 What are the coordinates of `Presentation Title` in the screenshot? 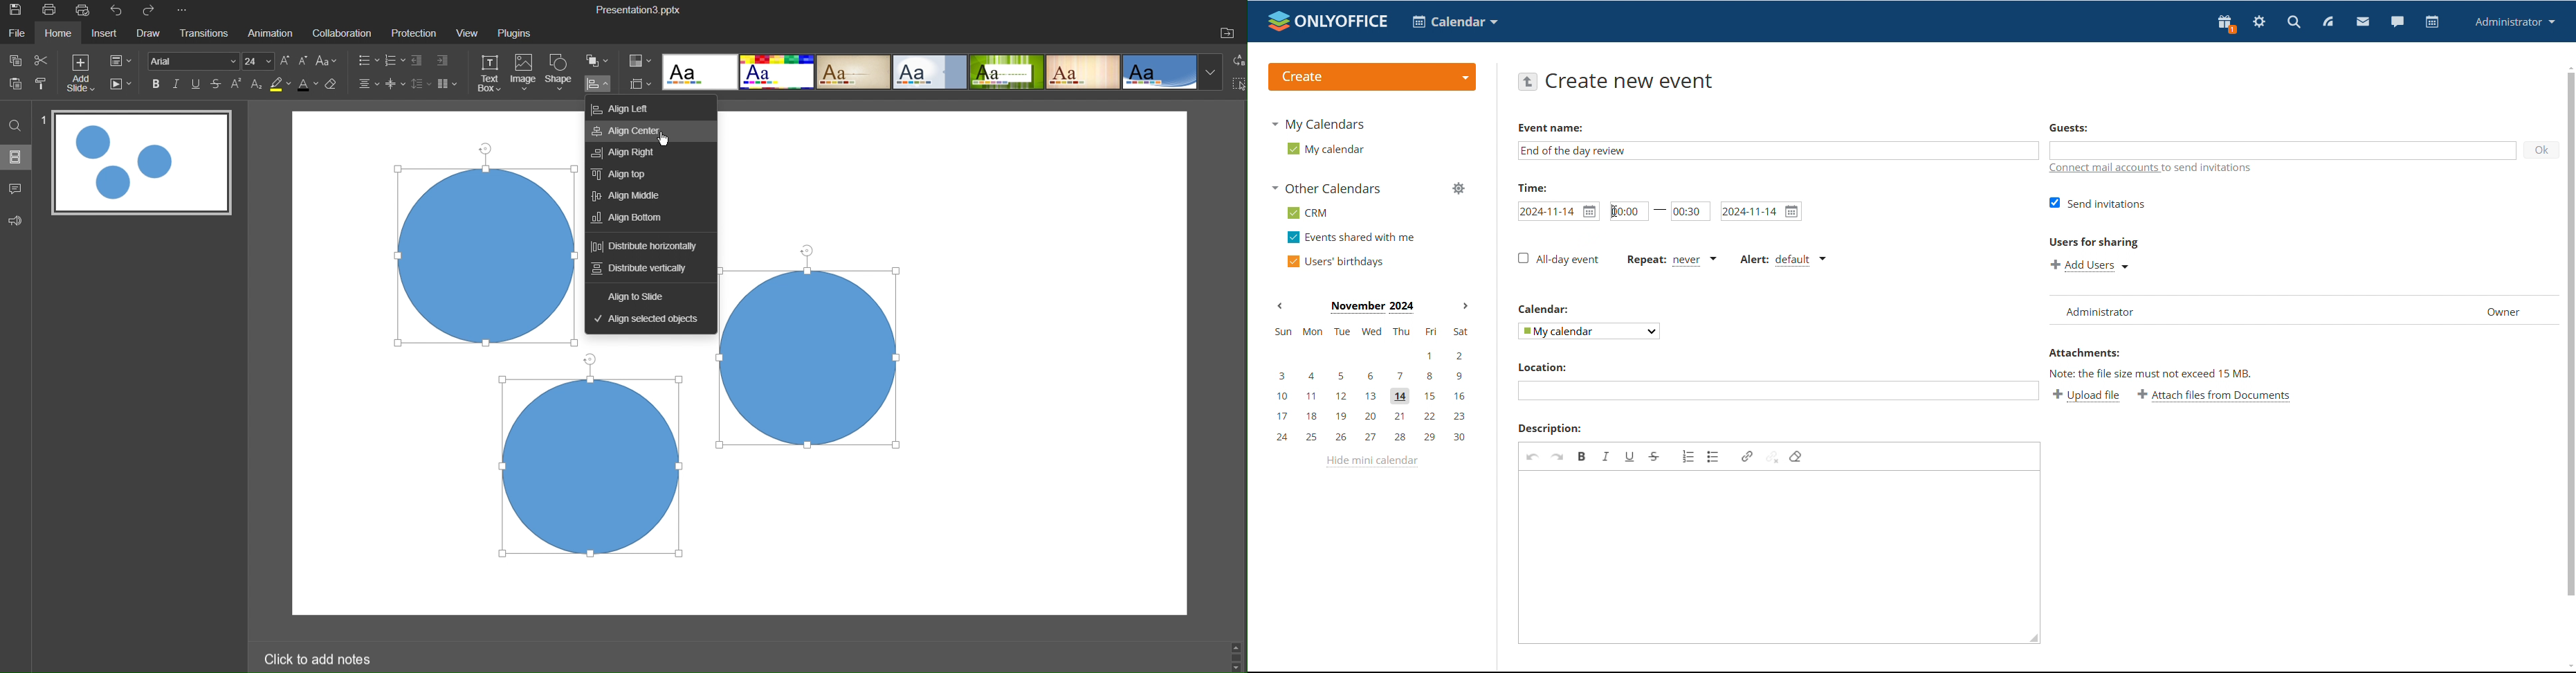 It's located at (639, 10).